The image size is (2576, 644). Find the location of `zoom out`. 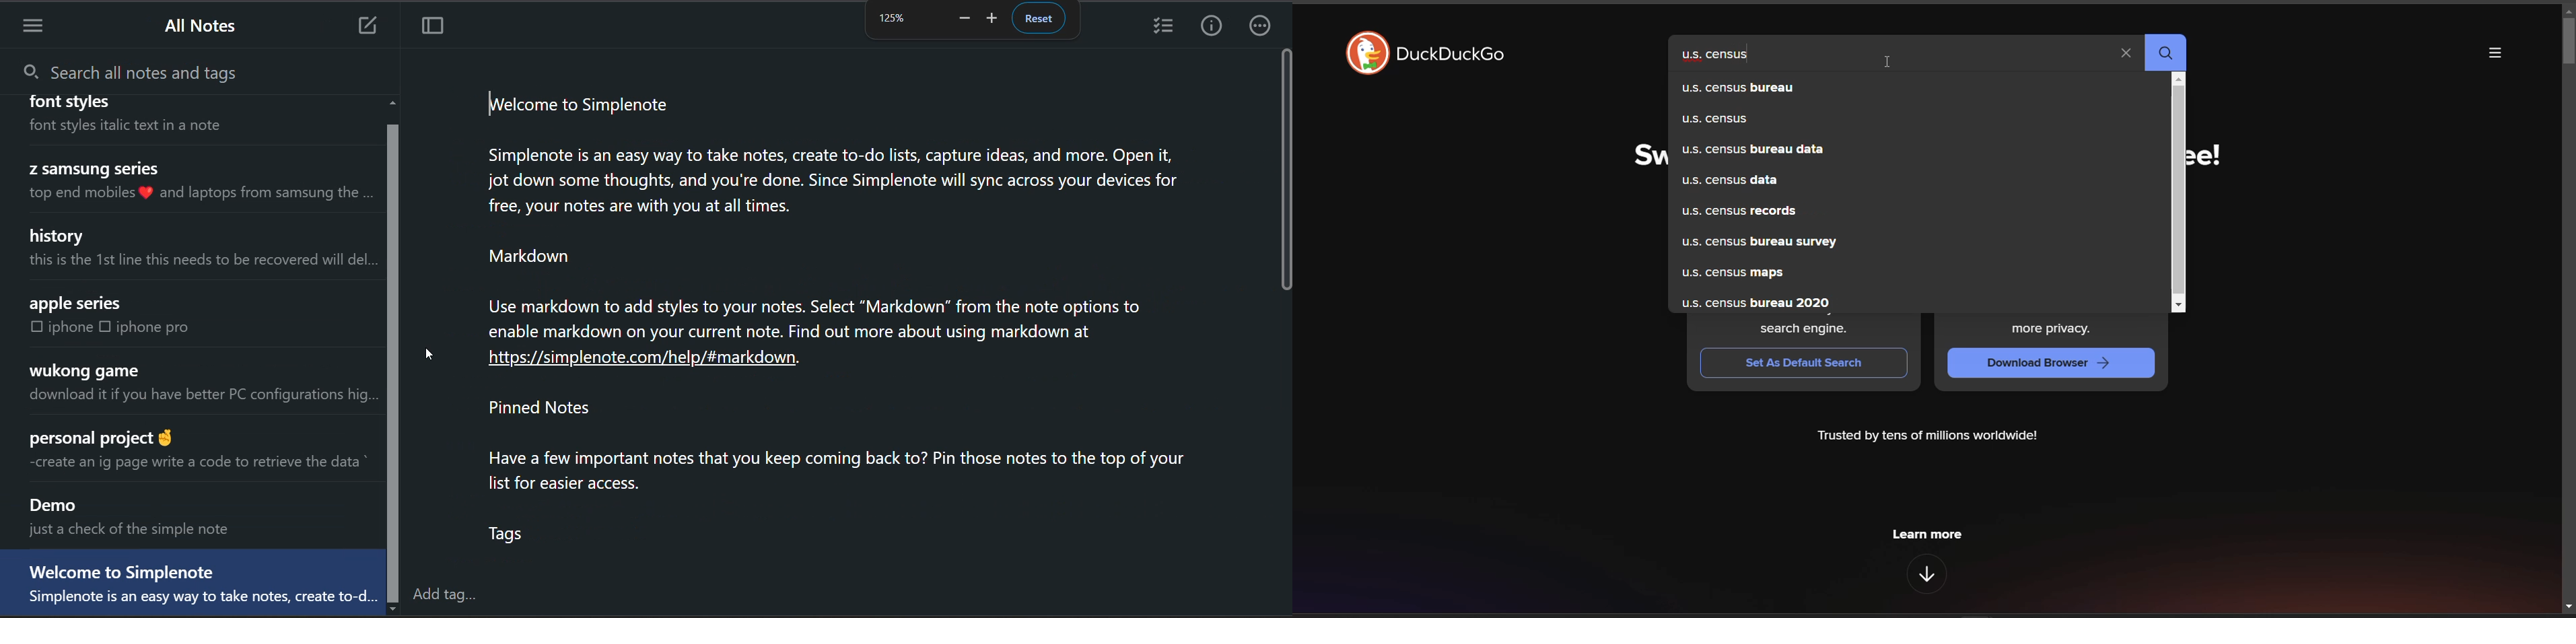

zoom out is located at coordinates (963, 18).